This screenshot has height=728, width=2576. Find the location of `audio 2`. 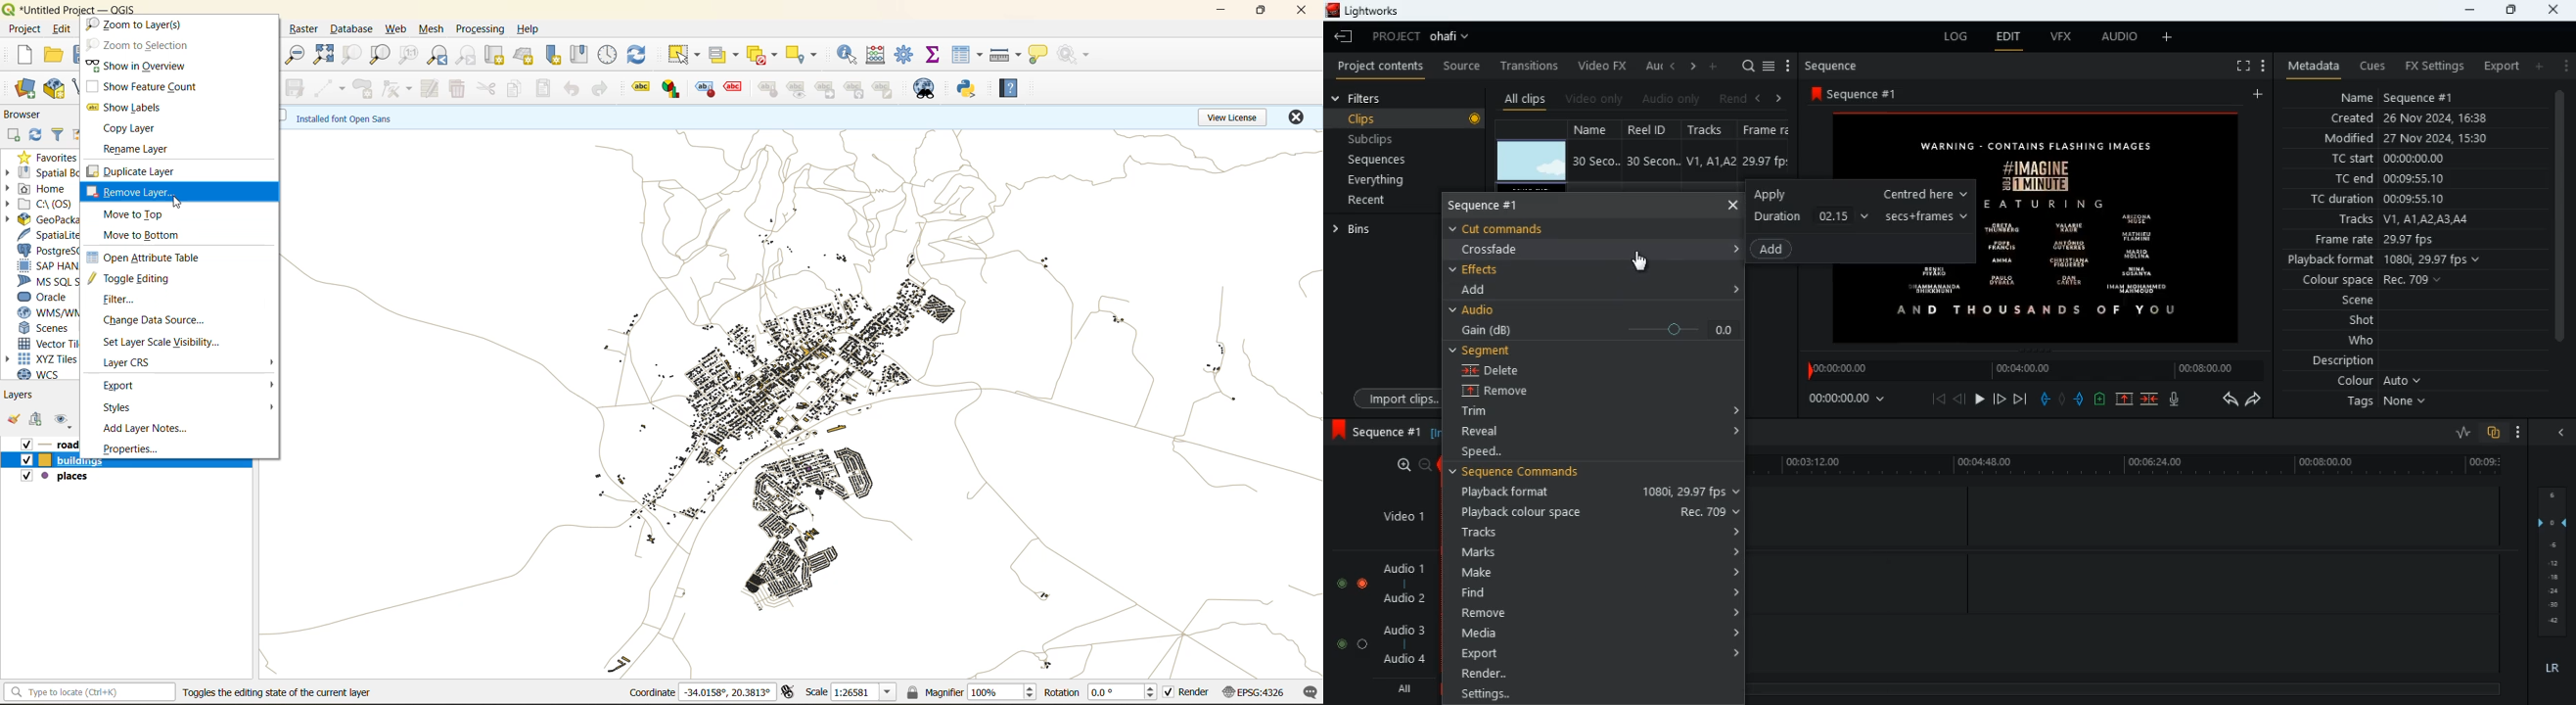

audio 2 is located at coordinates (1400, 600).